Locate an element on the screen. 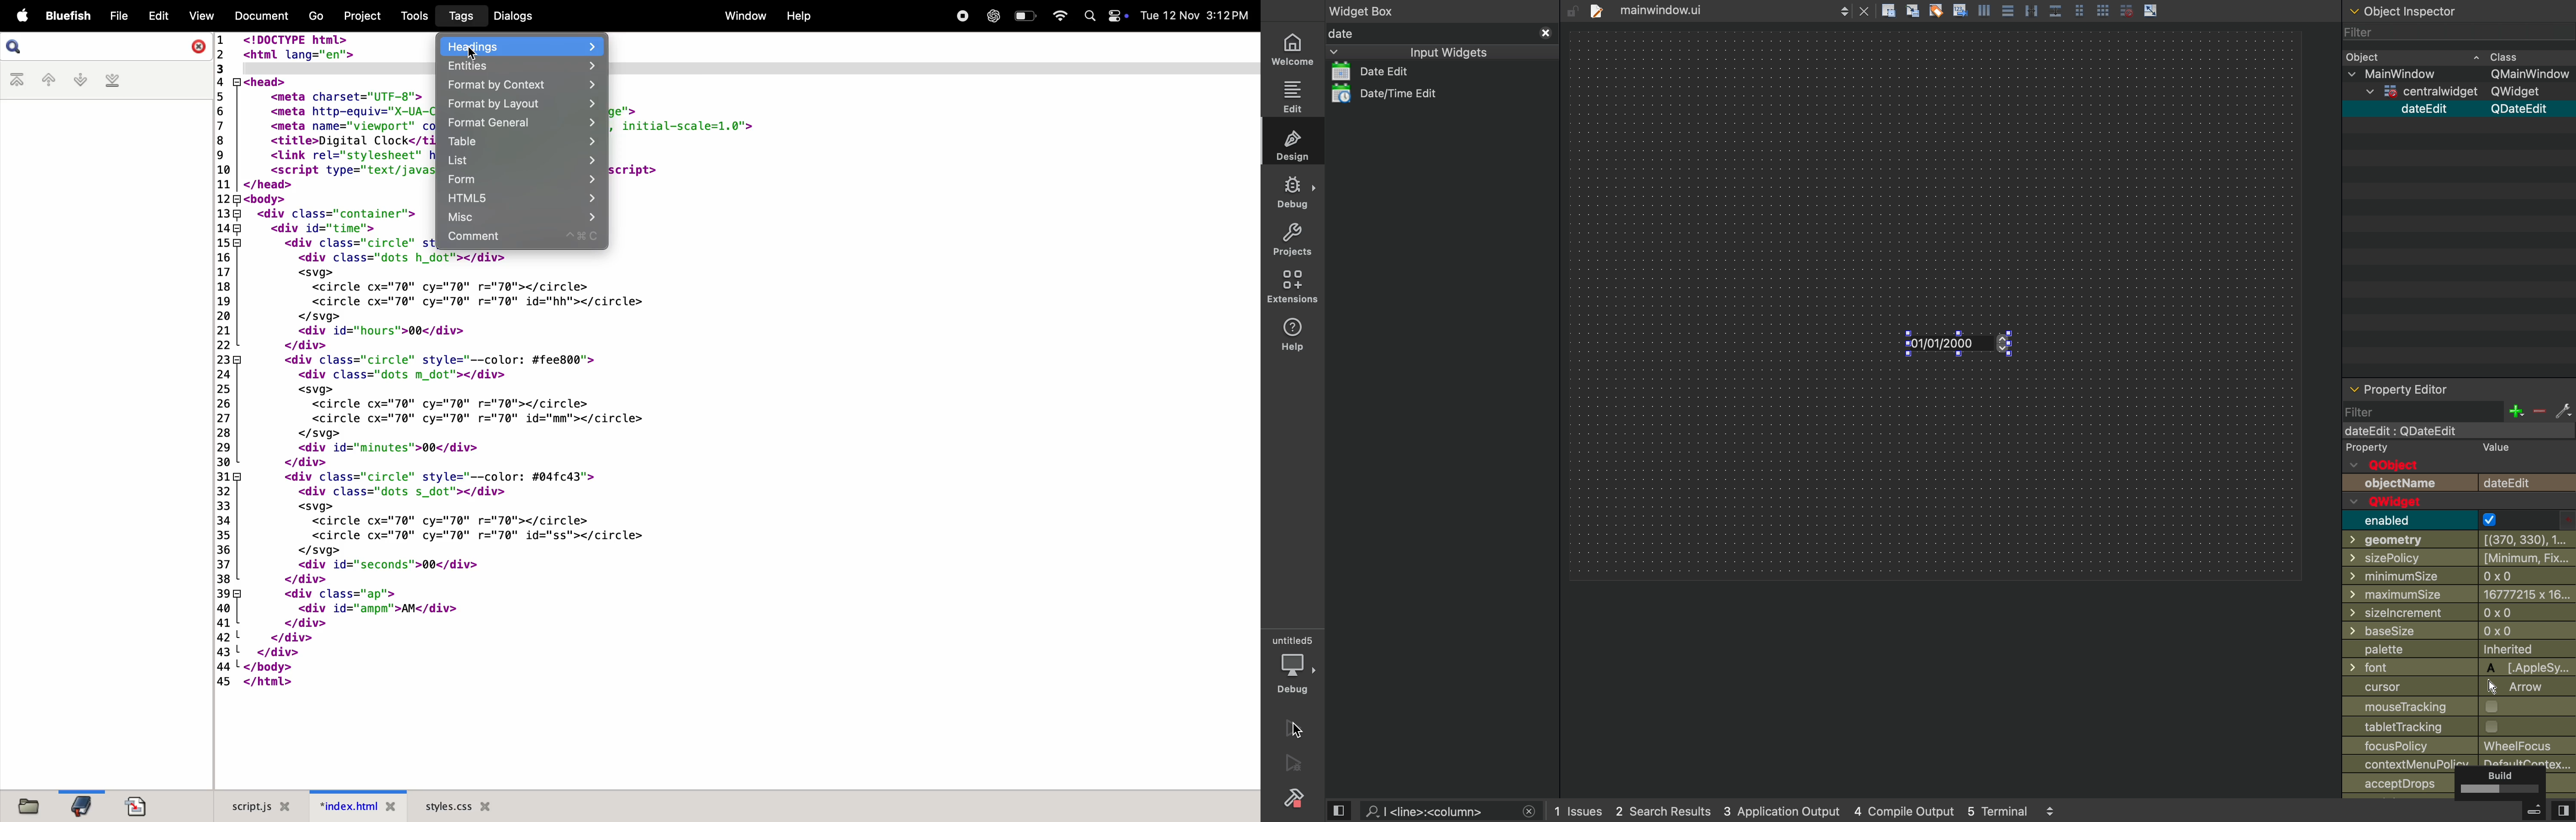  comment is located at coordinates (521, 238).